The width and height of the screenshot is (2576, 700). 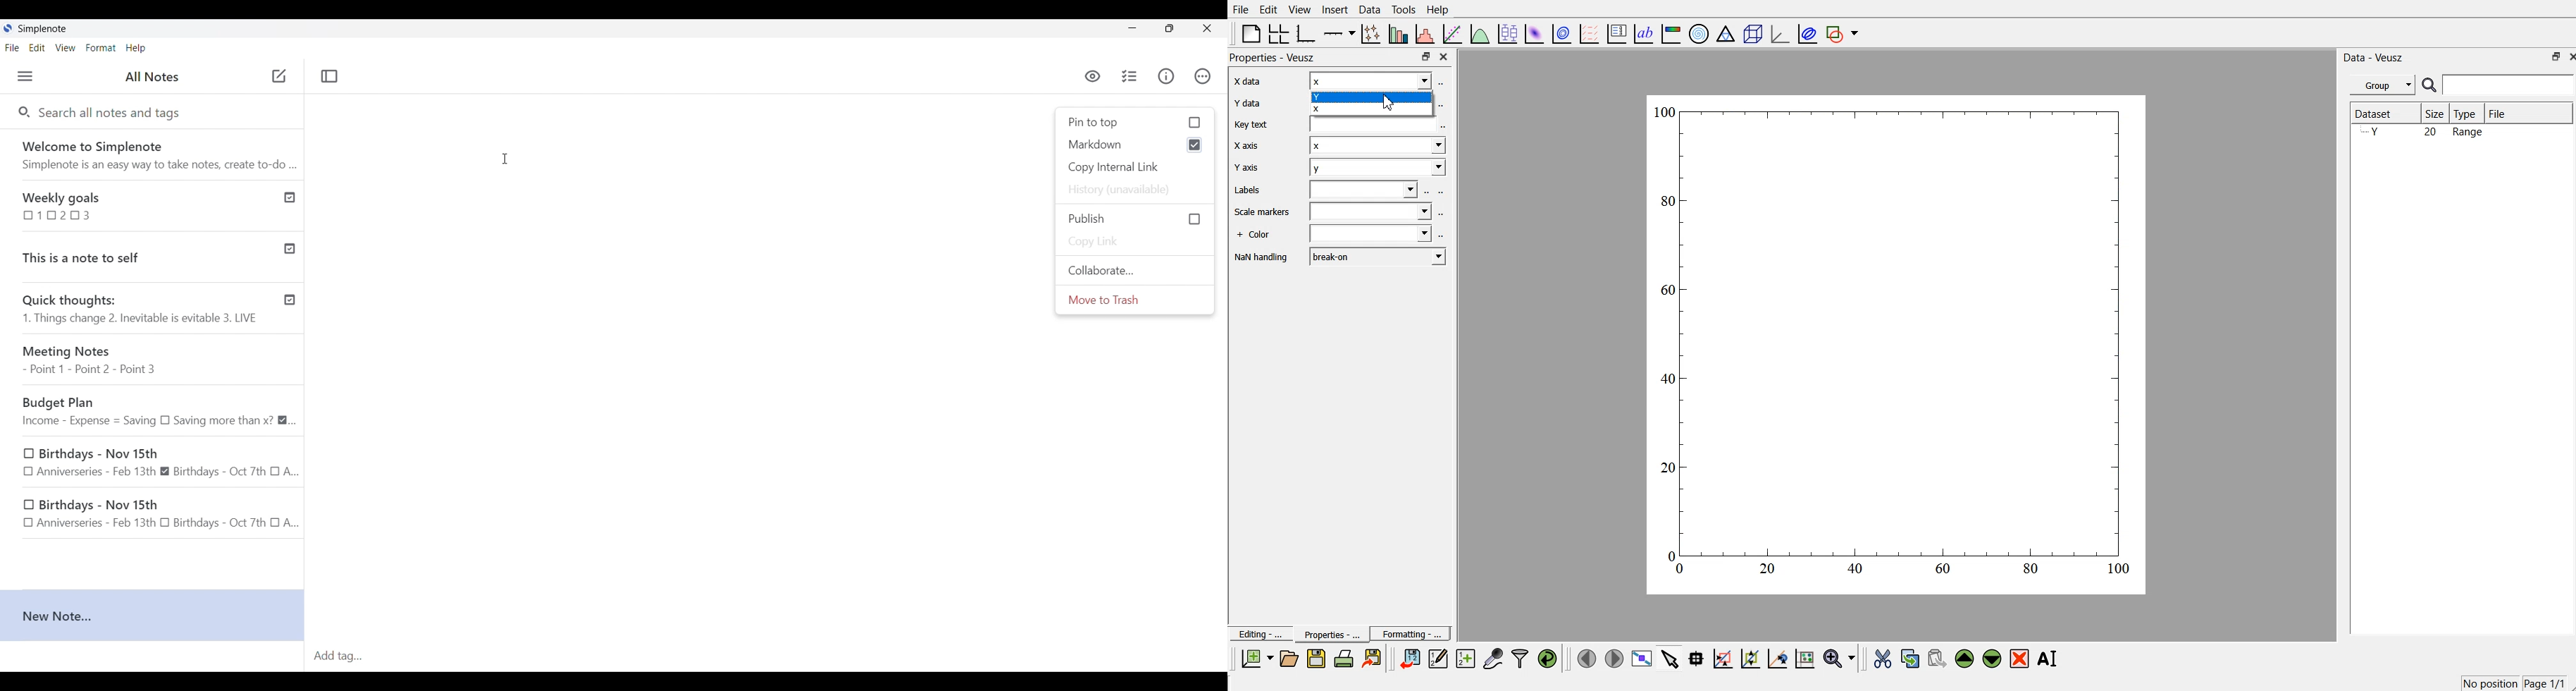 What do you see at coordinates (157, 361) in the screenshot?
I see `Meeting Notes - Point 1 - Point 2 - Point 3` at bounding box center [157, 361].